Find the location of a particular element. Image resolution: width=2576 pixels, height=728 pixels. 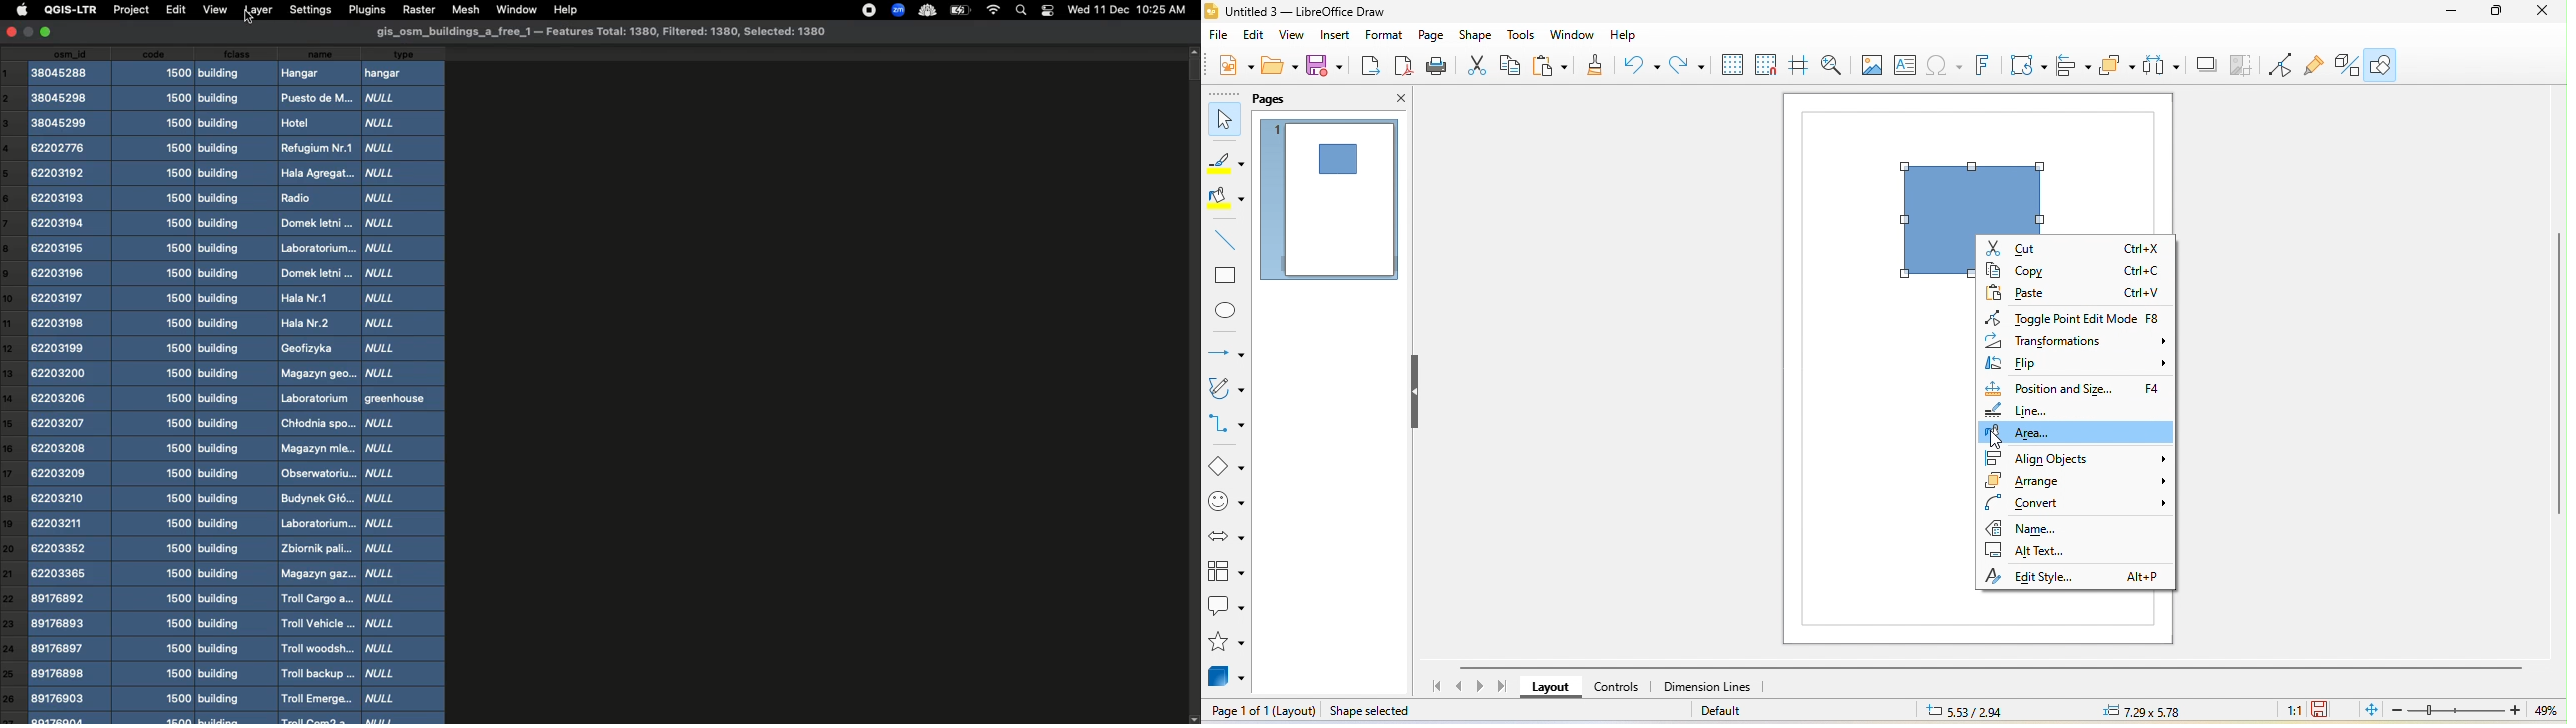

page is located at coordinates (1435, 37).